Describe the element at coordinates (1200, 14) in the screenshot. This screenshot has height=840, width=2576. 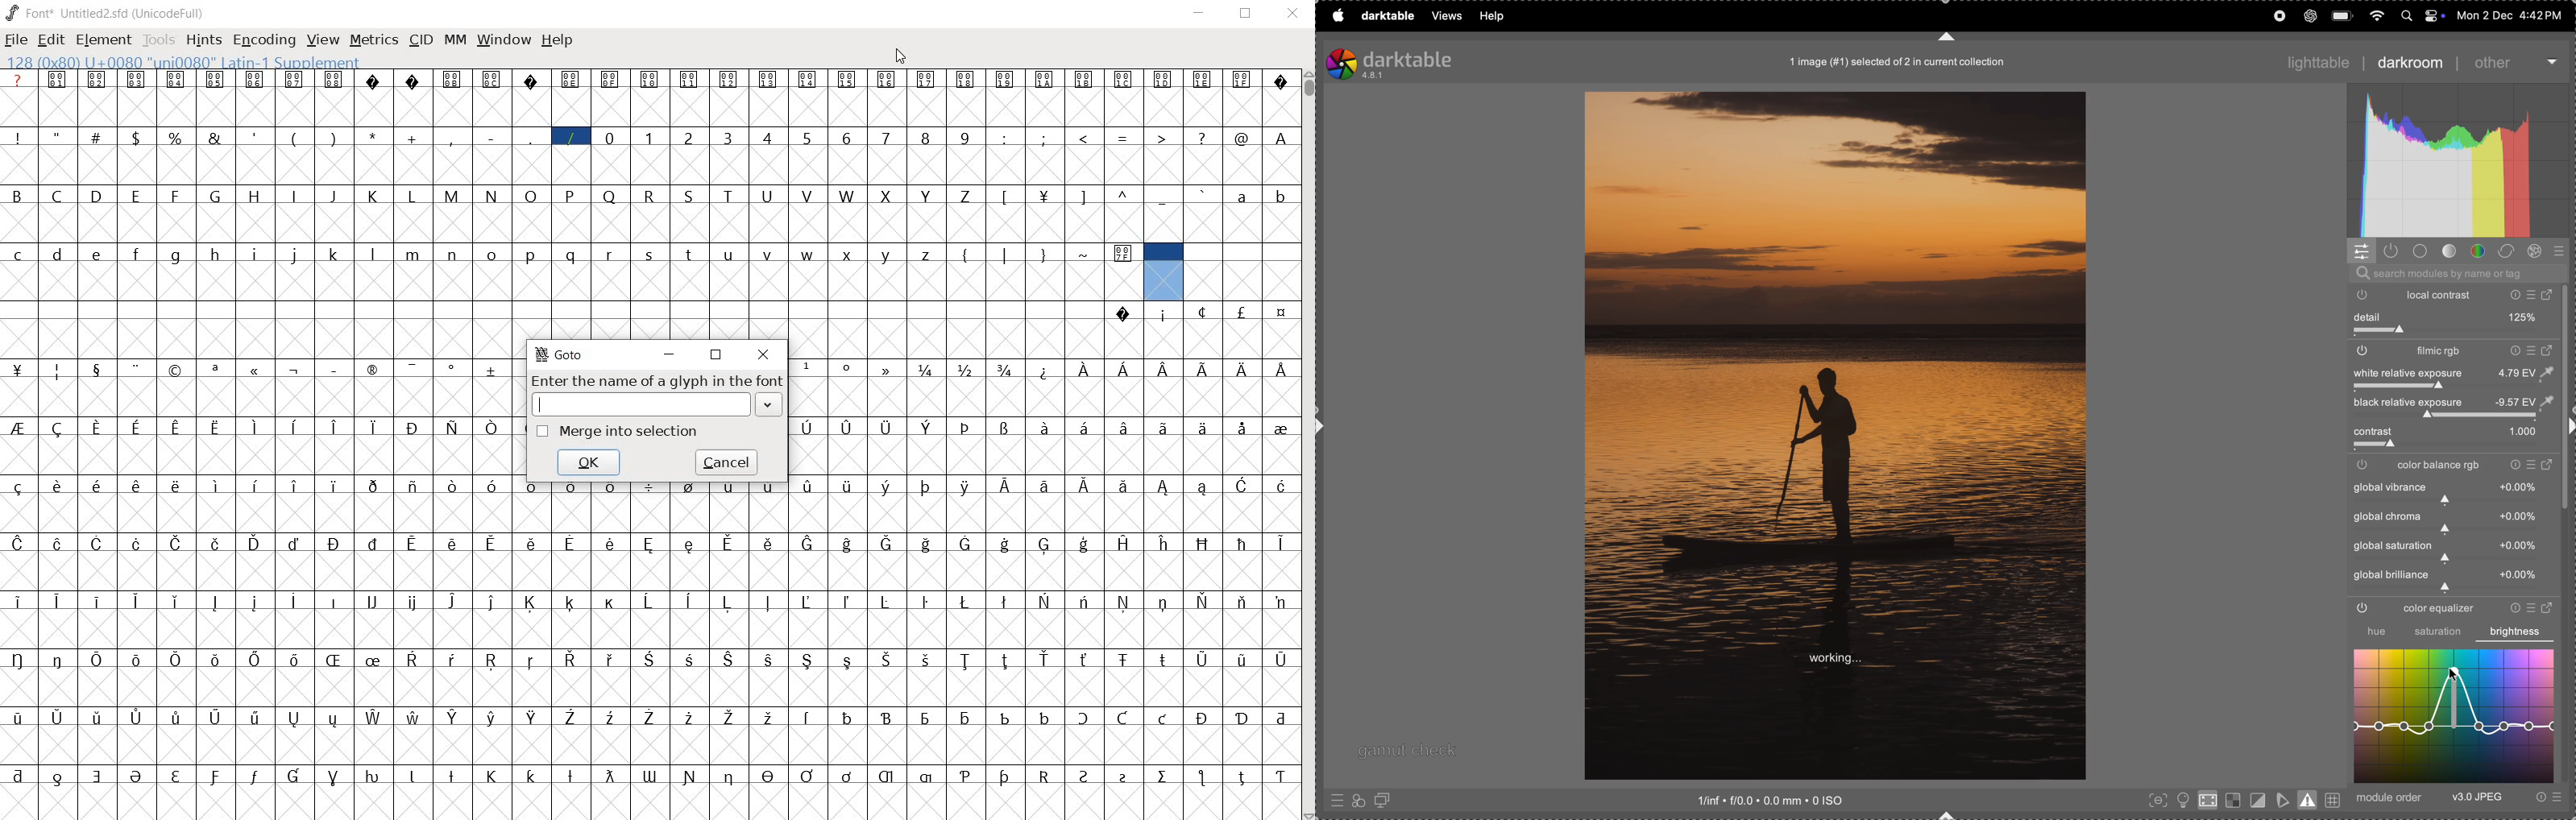
I see `Minimize` at that location.